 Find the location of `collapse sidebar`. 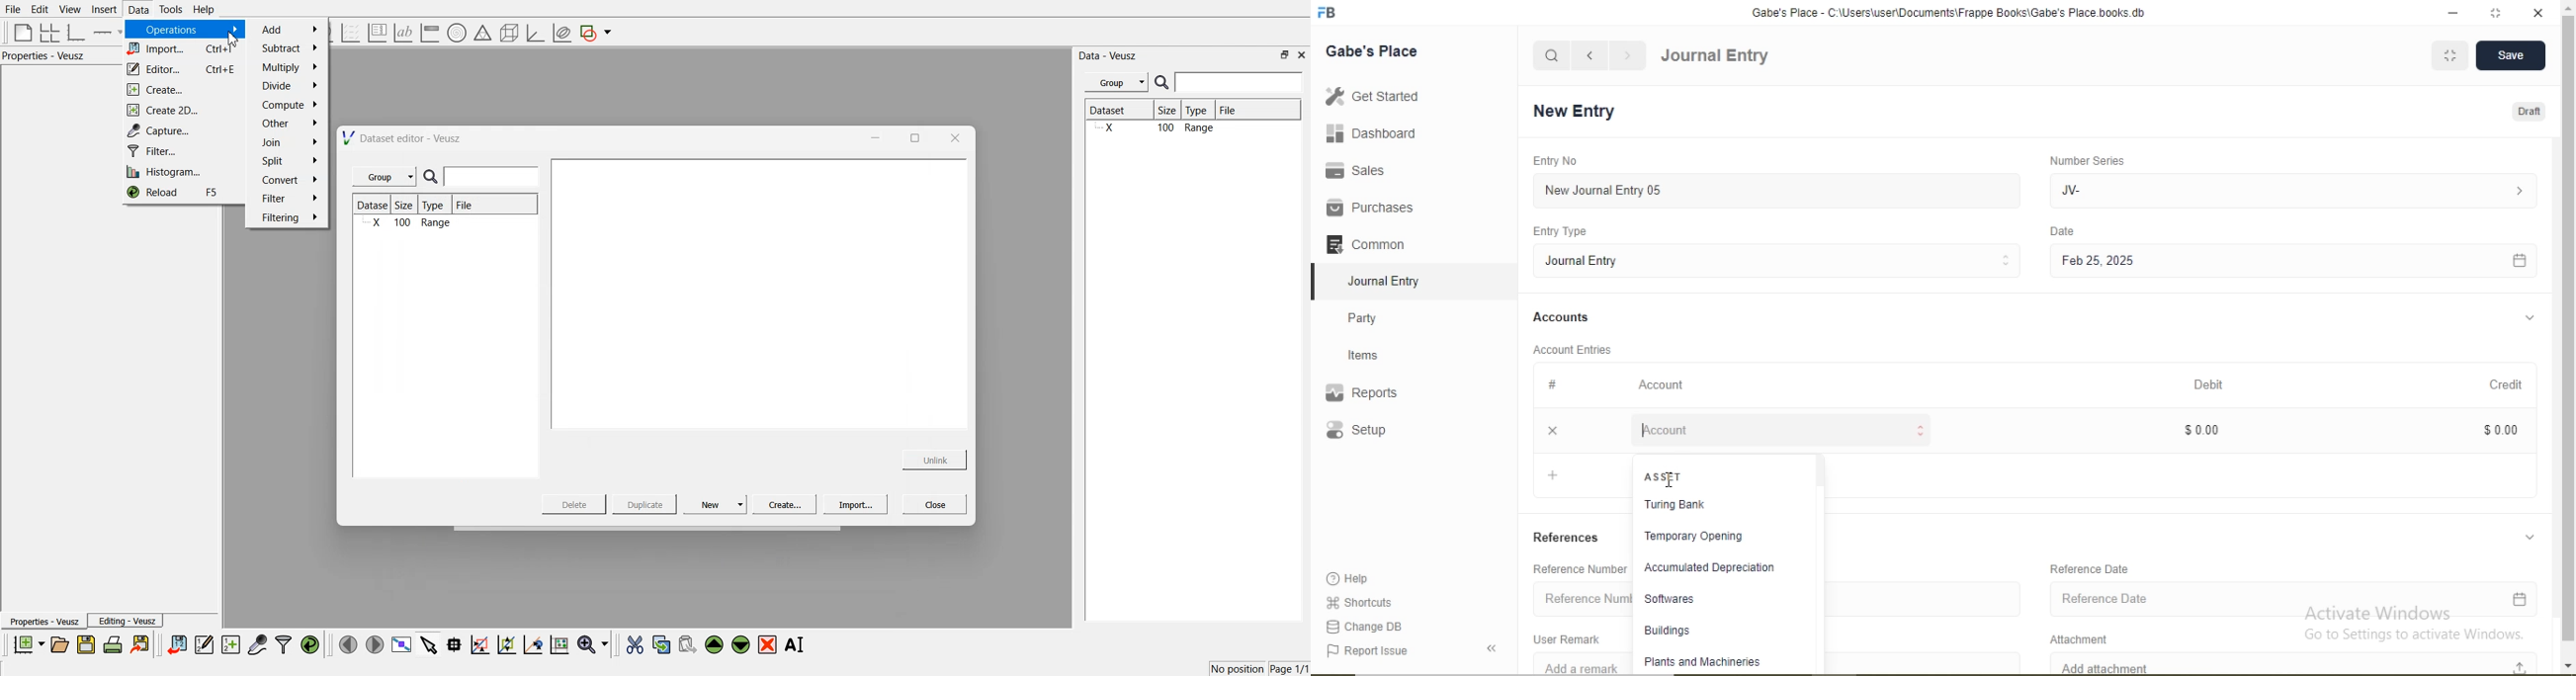

collapse sidebar is located at coordinates (1495, 648).